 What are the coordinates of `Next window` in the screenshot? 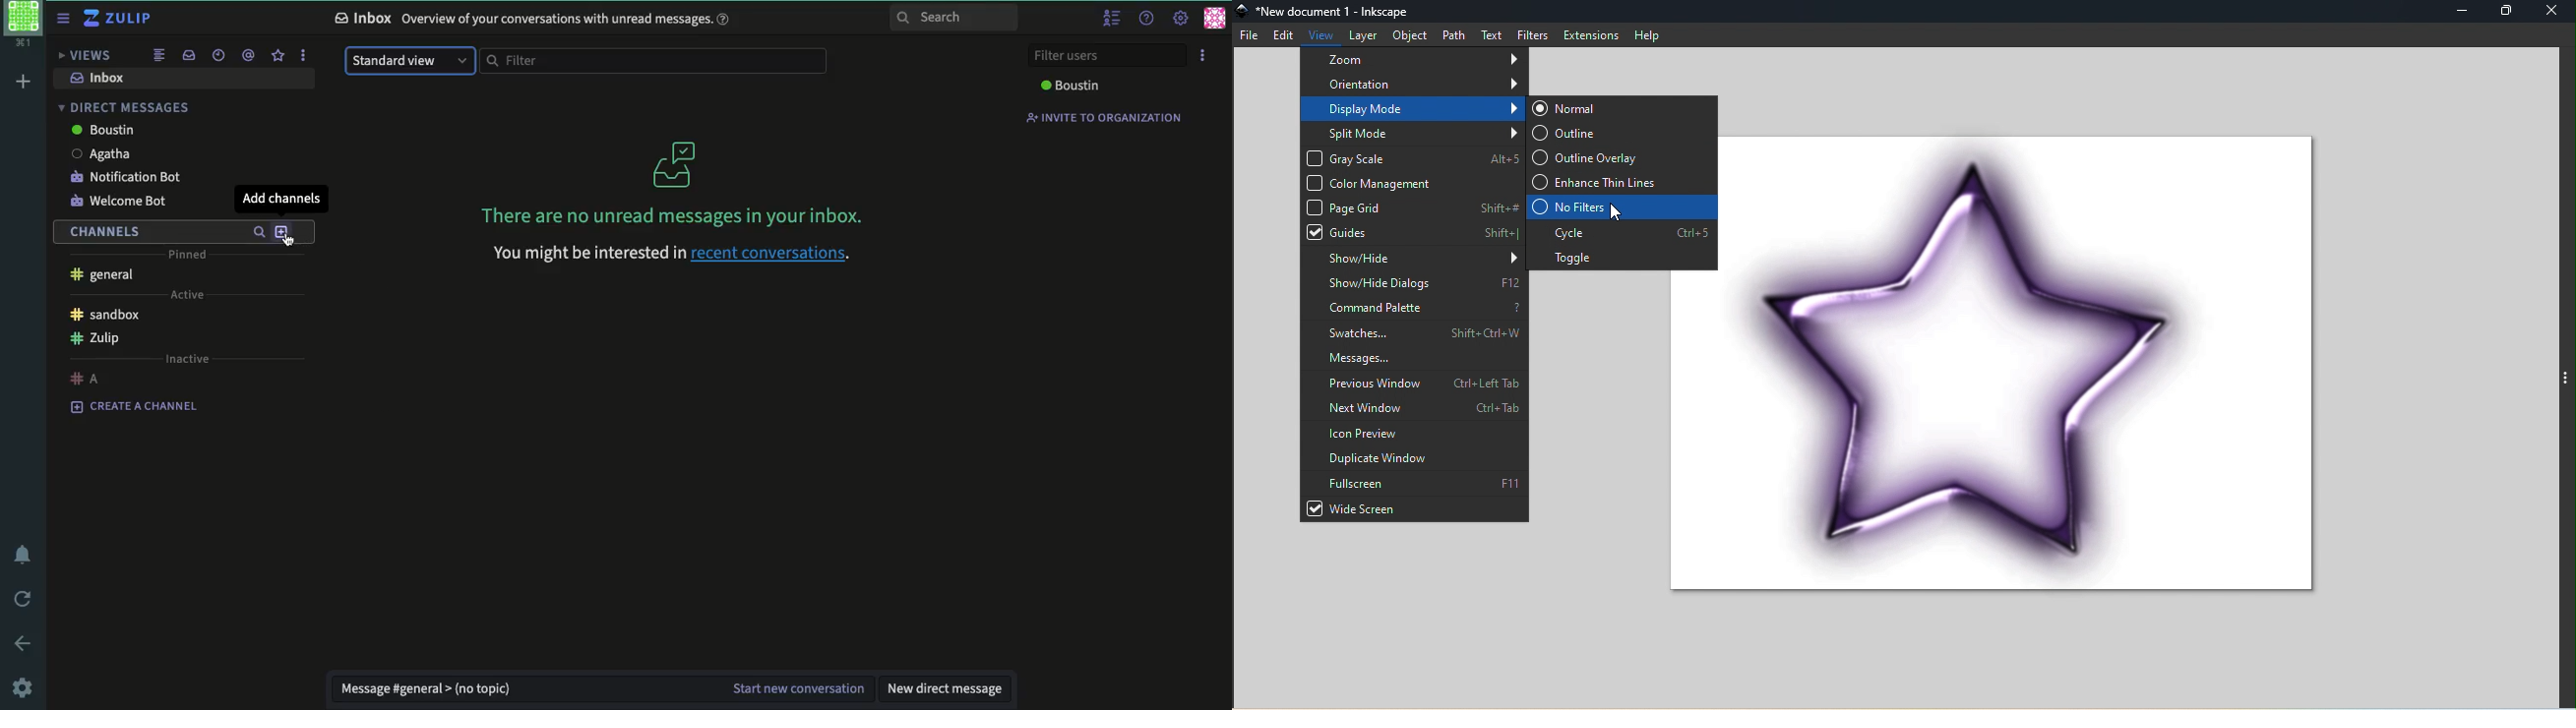 It's located at (1416, 408).